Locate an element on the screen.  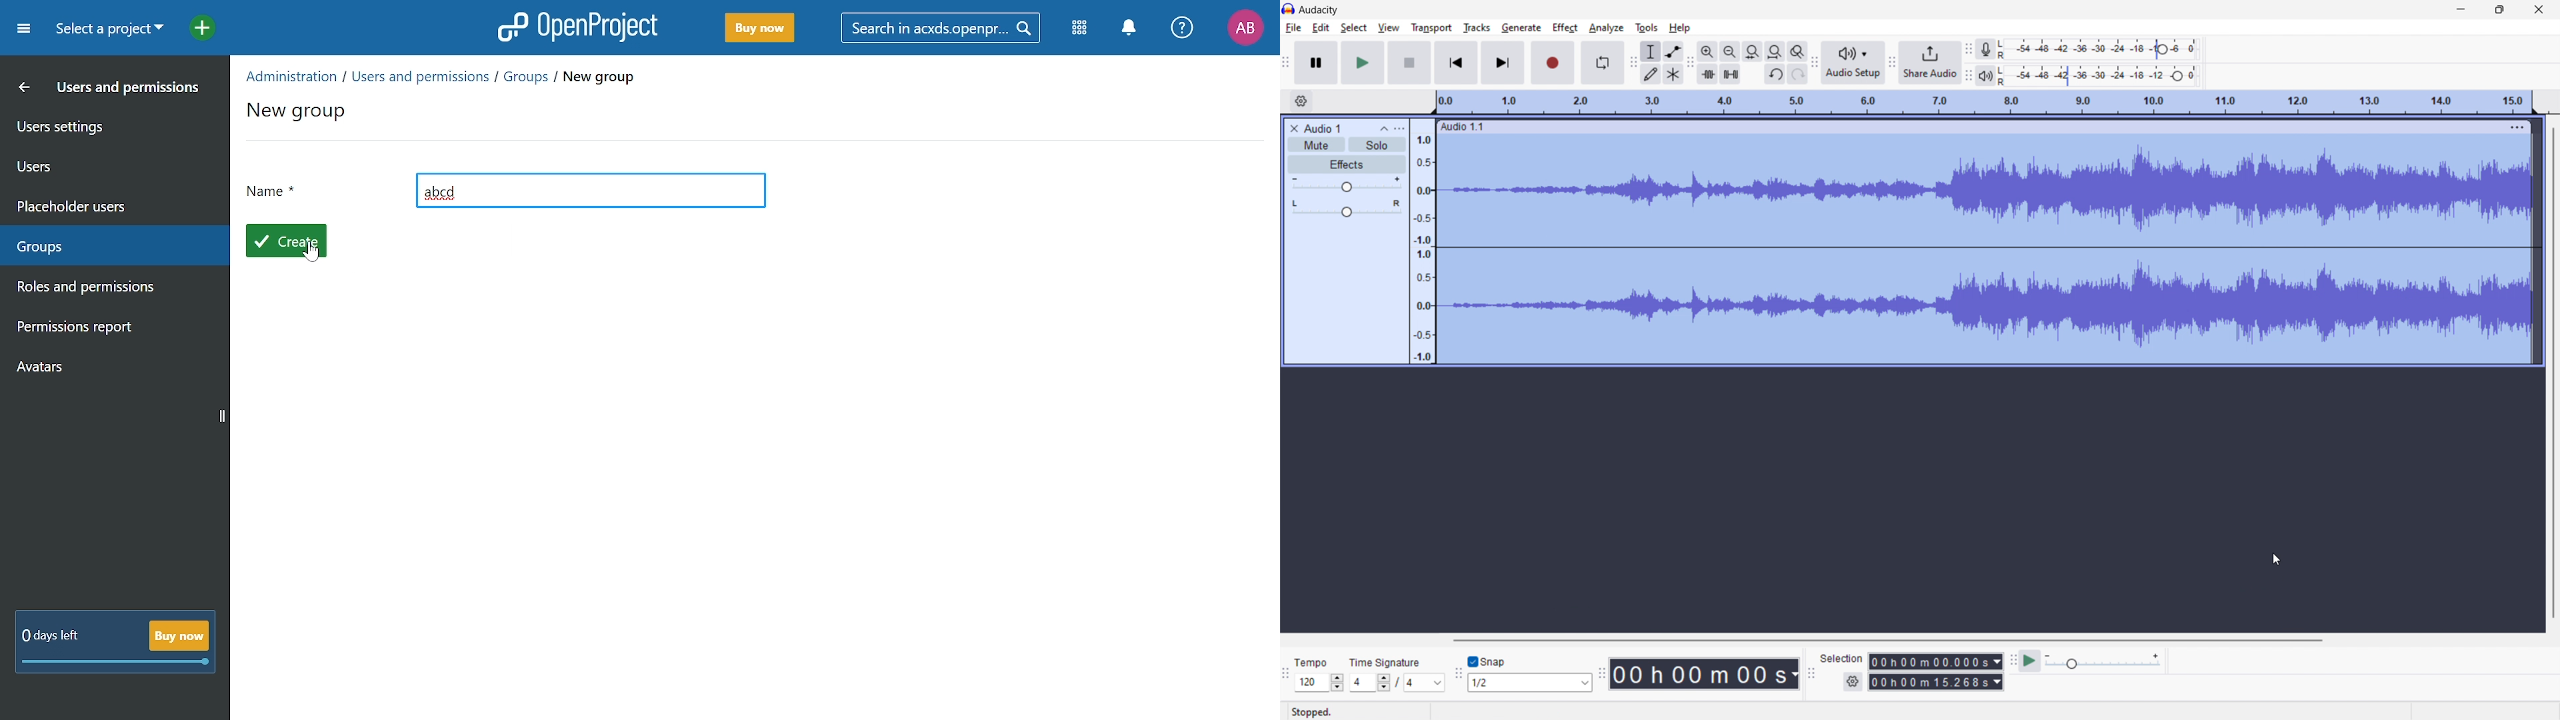
view is located at coordinates (1389, 27).